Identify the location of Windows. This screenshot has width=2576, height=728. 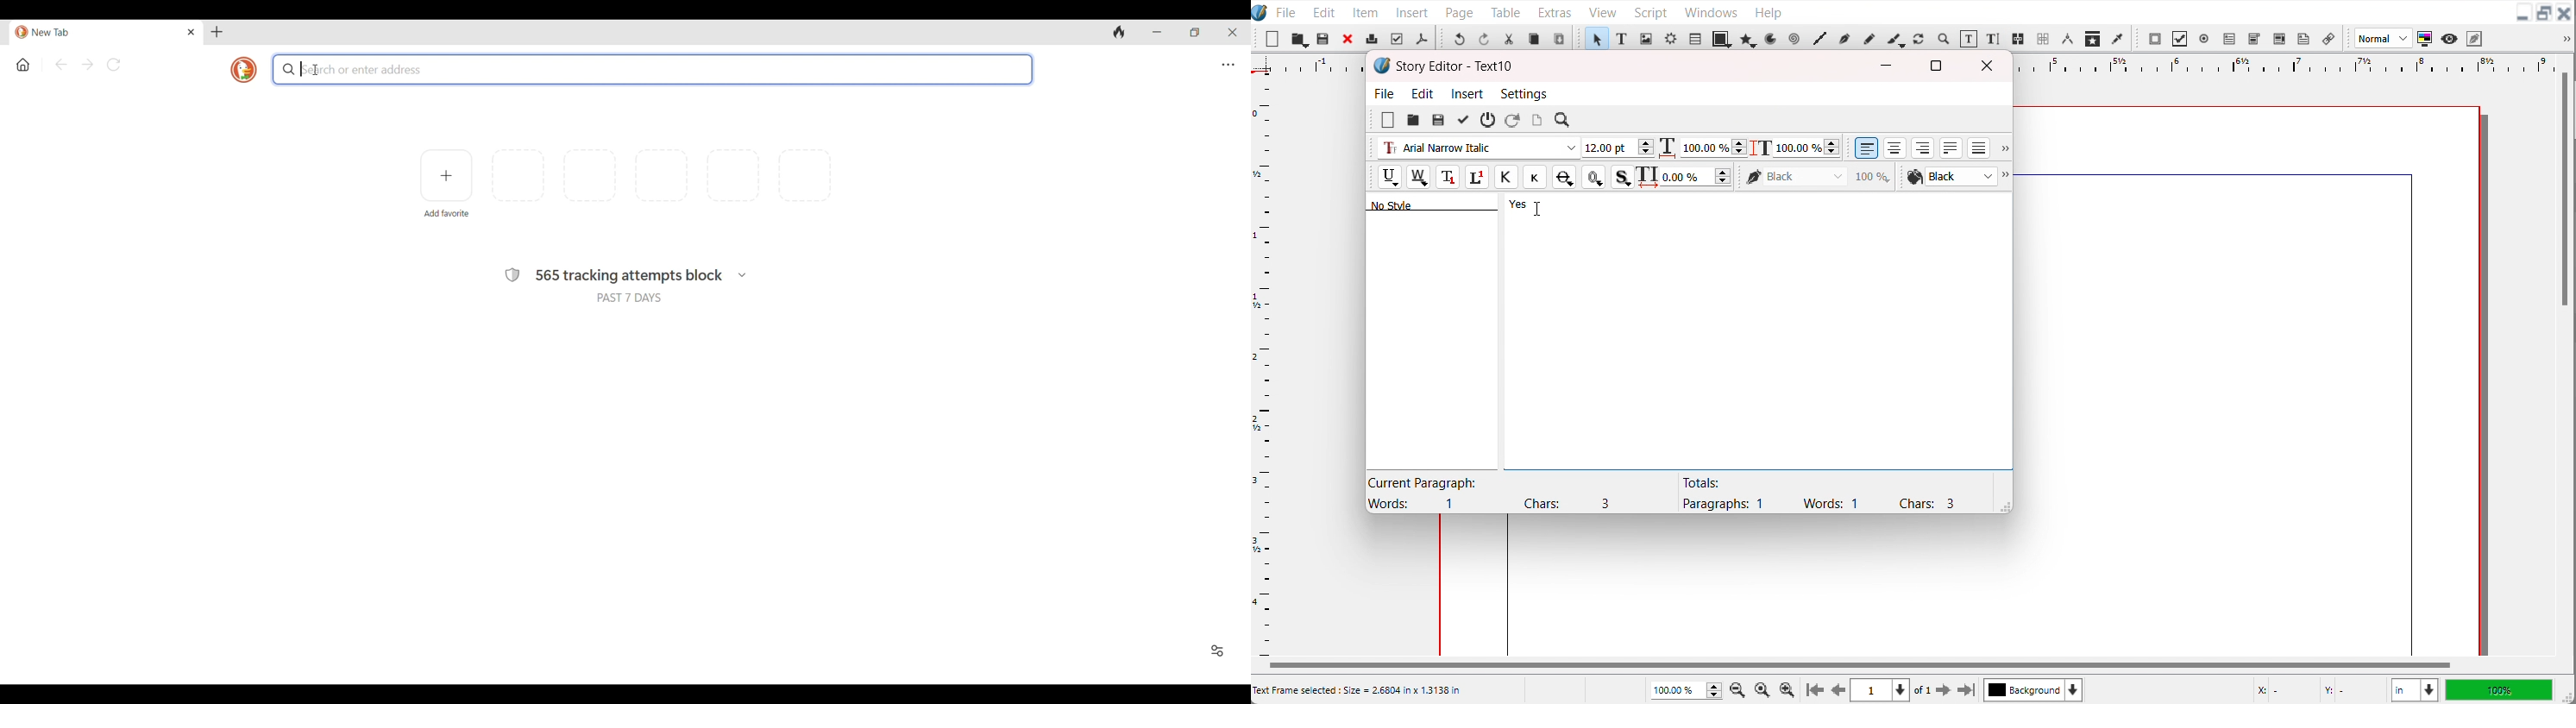
(1711, 10).